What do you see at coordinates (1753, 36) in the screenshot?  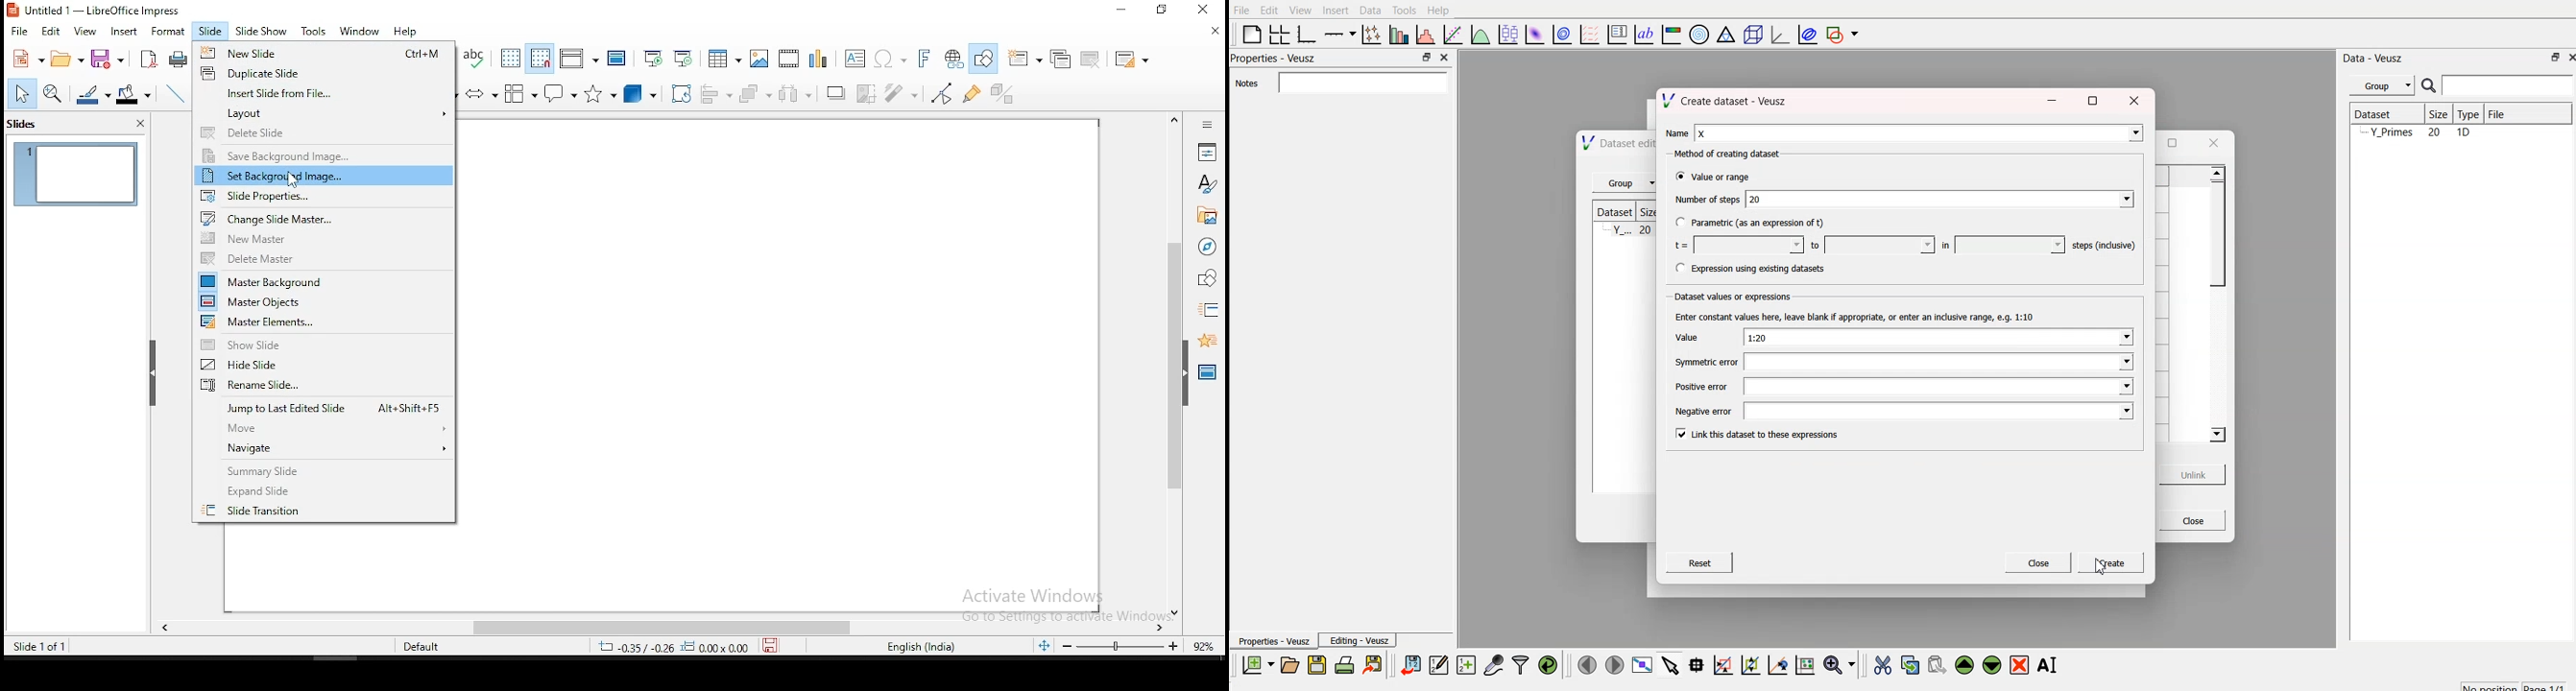 I see `3D scene` at bounding box center [1753, 36].